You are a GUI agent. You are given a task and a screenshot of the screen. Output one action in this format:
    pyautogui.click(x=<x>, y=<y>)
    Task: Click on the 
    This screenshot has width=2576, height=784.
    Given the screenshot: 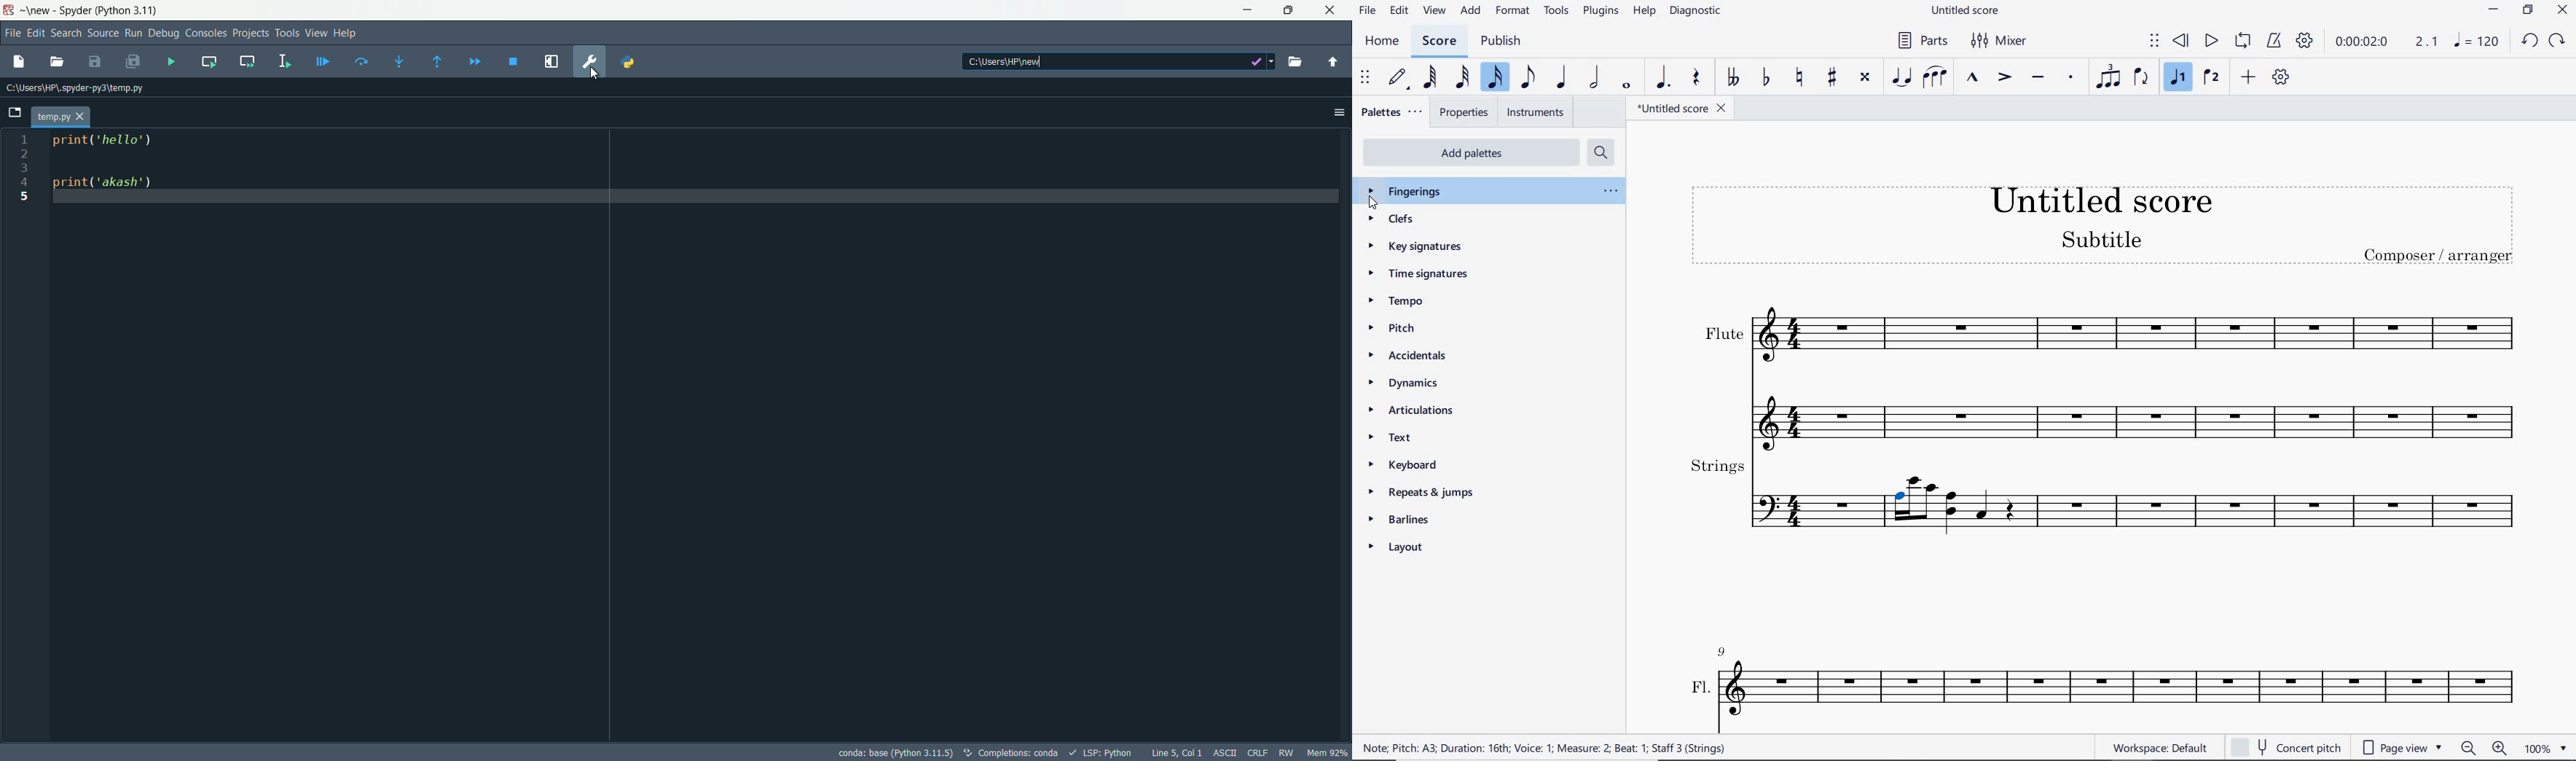 What is the action you would take?
    pyautogui.click(x=1777, y=501)
    